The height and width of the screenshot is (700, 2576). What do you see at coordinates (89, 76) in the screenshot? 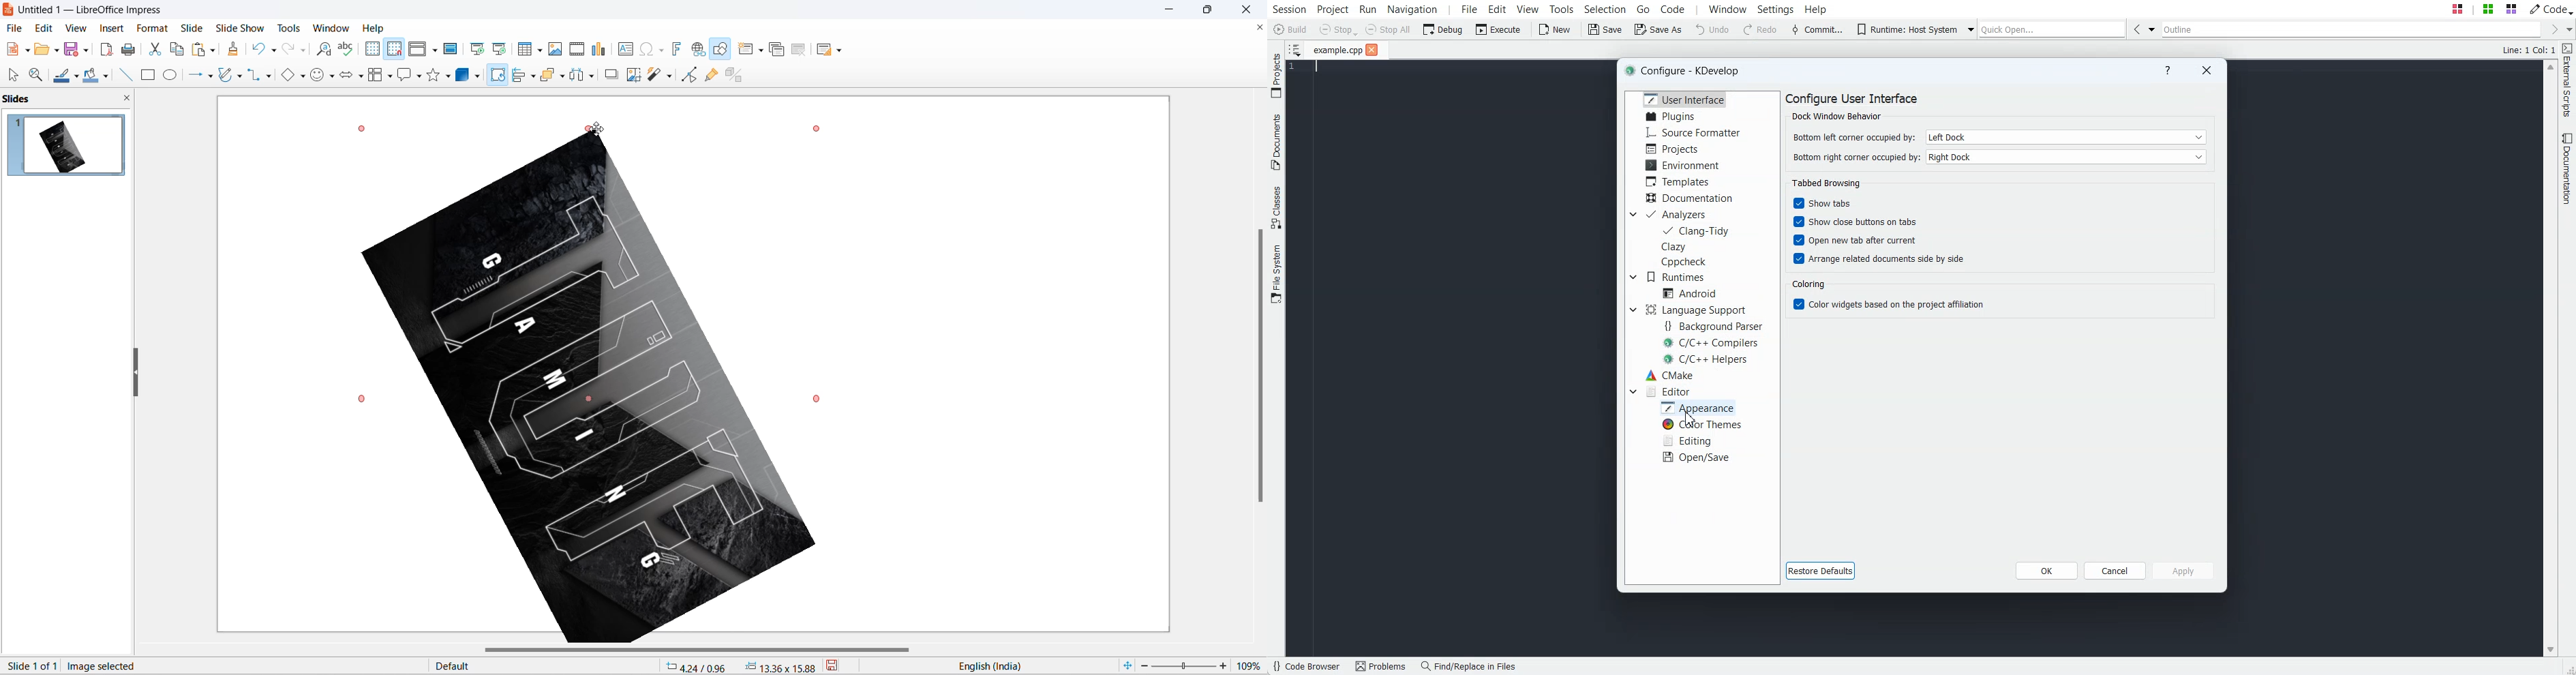
I see `fill color` at bounding box center [89, 76].